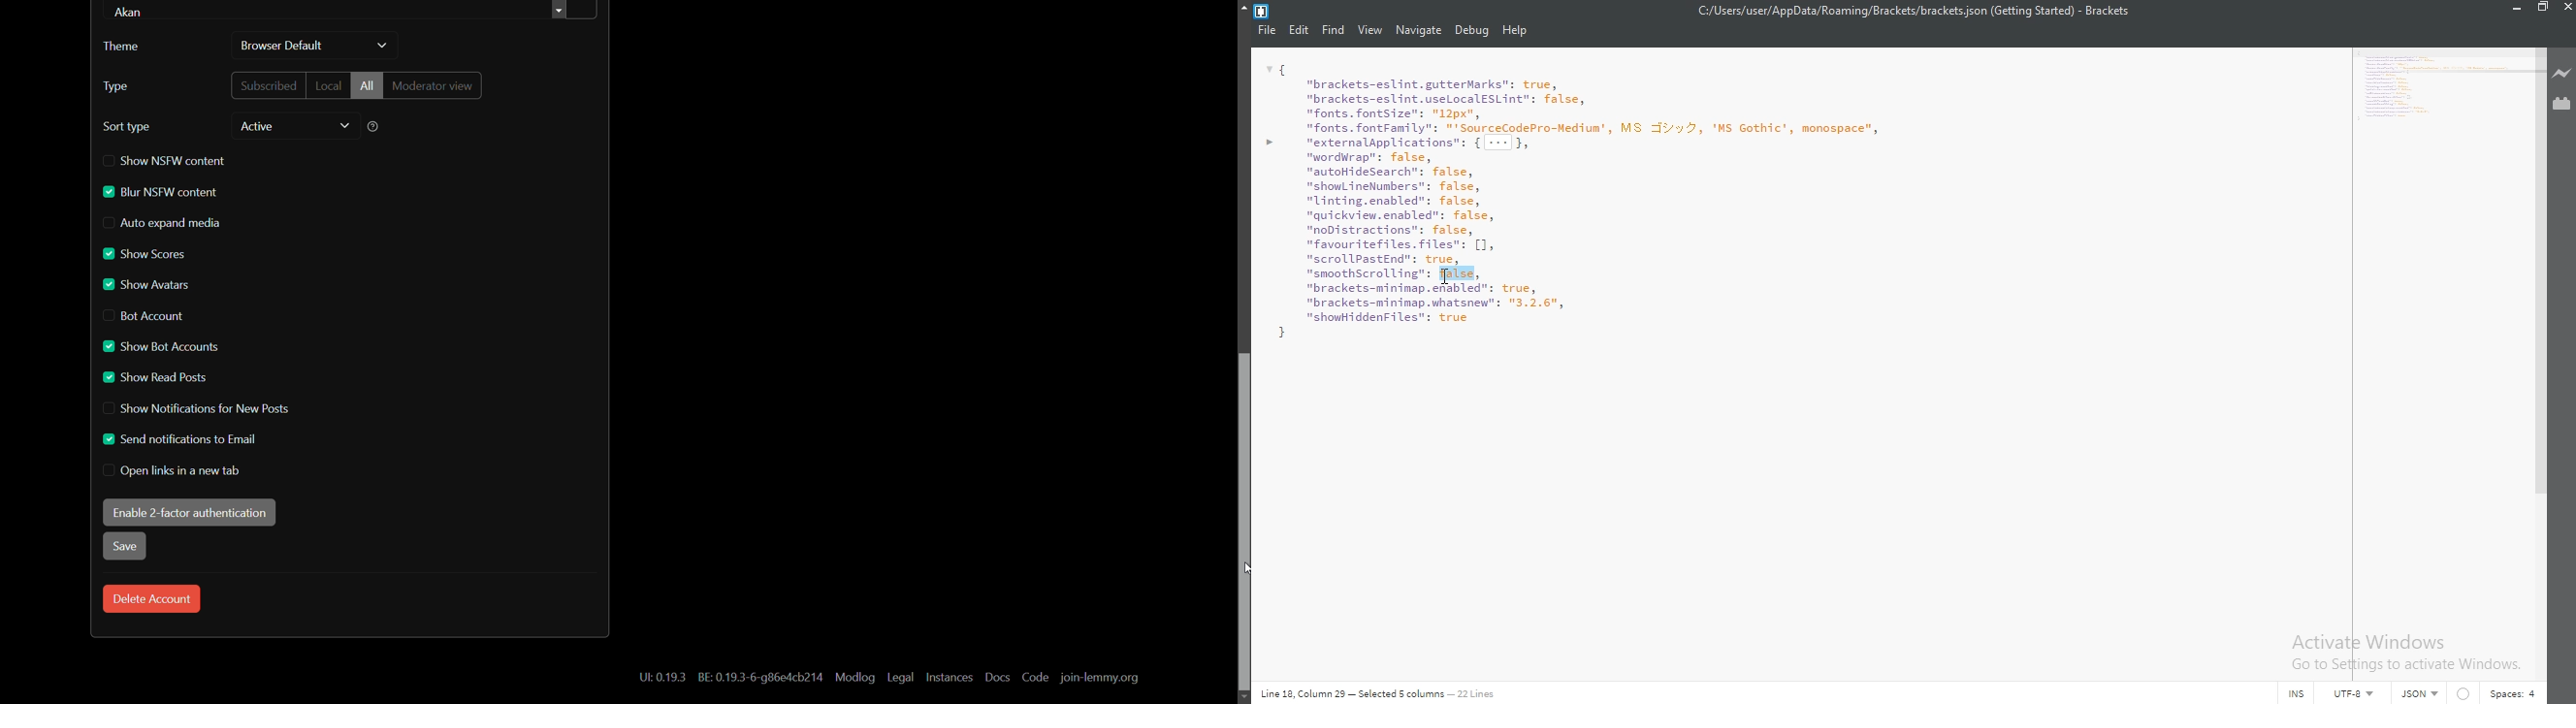 This screenshot has height=728, width=2576. Describe the element at coordinates (256, 126) in the screenshot. I see `active` at that location.